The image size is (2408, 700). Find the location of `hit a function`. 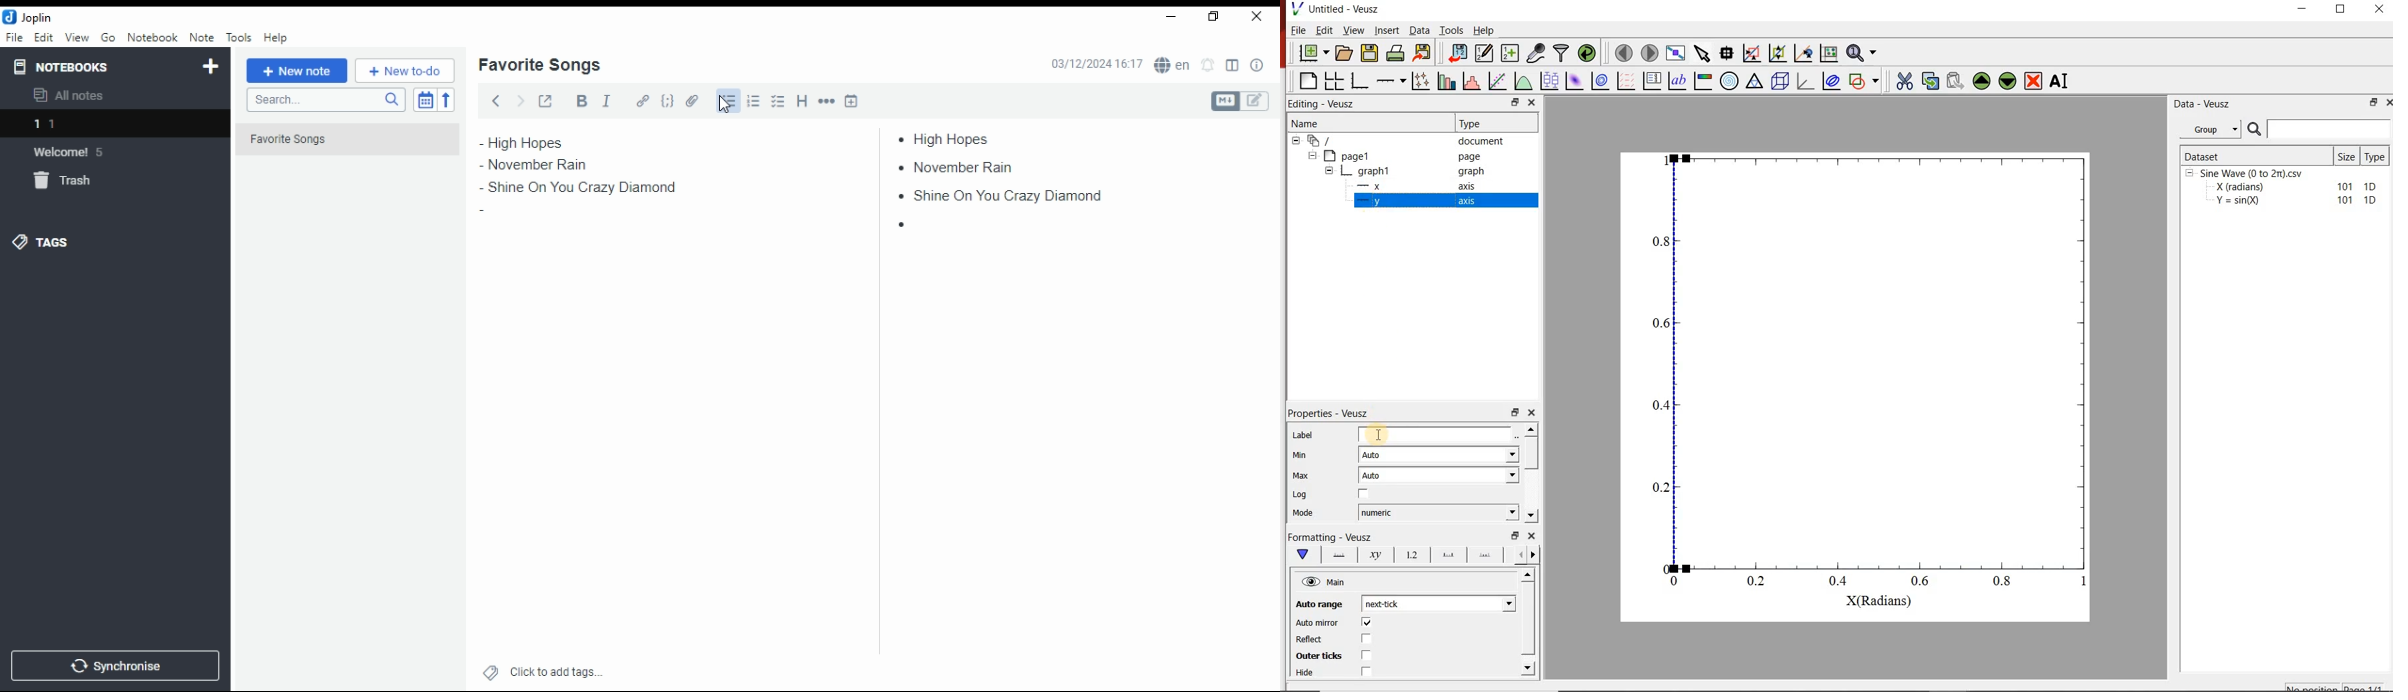

hit a function is located at coordinates (1499, 81).